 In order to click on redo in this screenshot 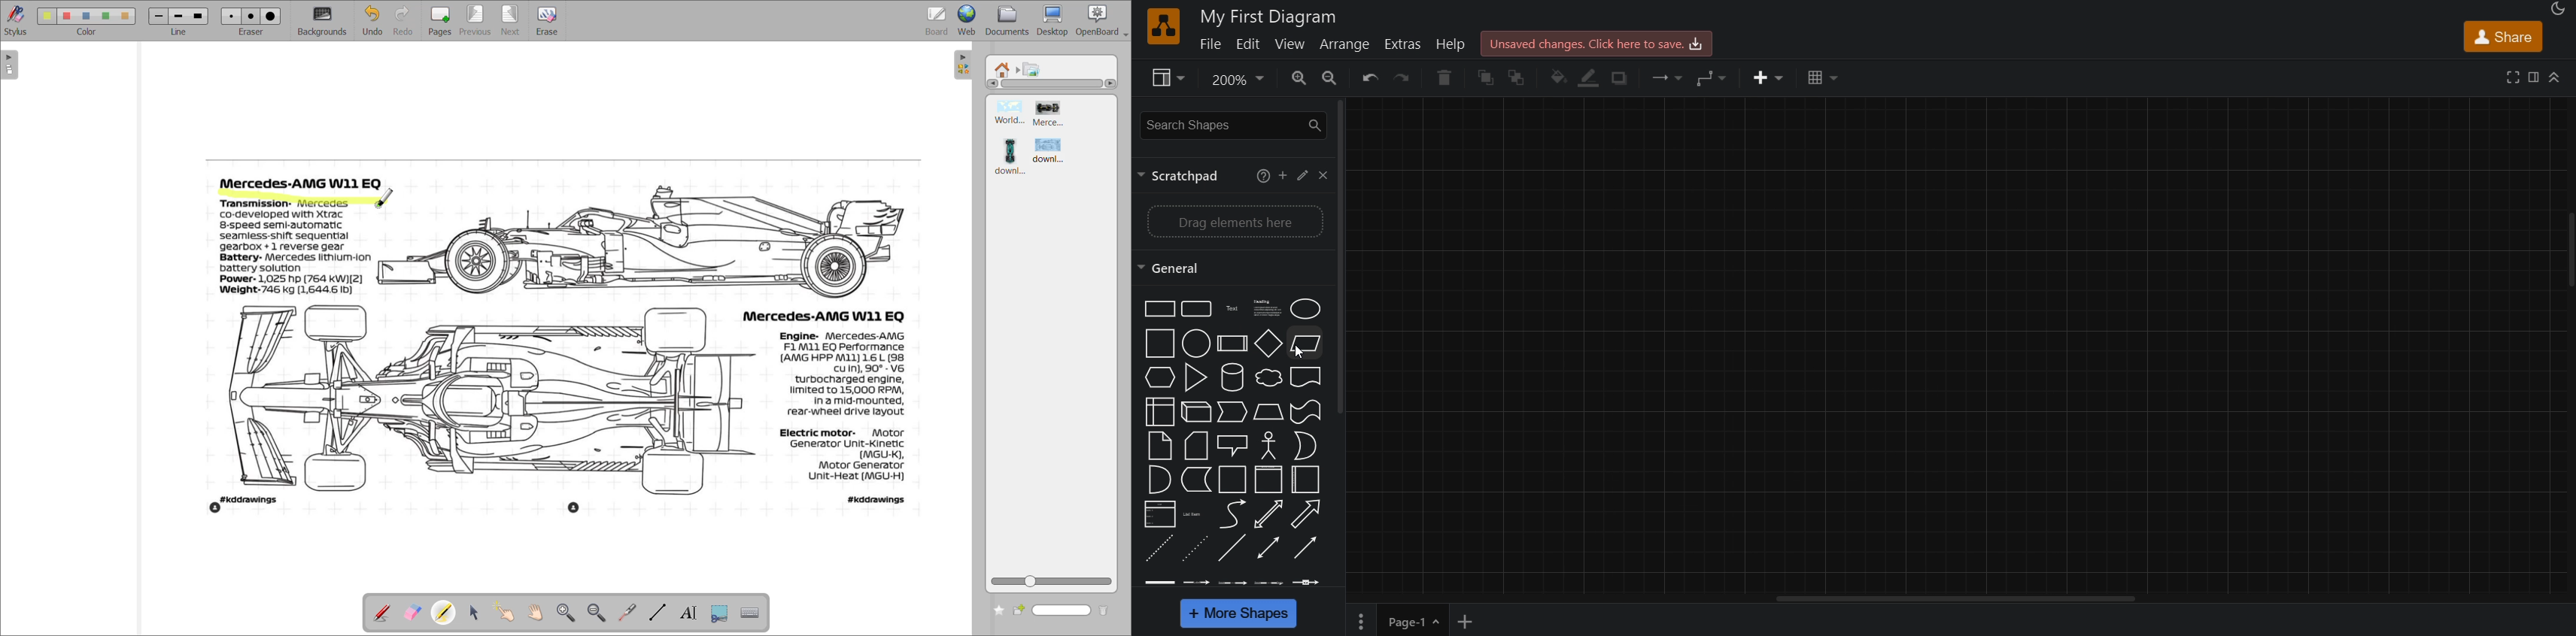, I will do `click(1403, 79)`.